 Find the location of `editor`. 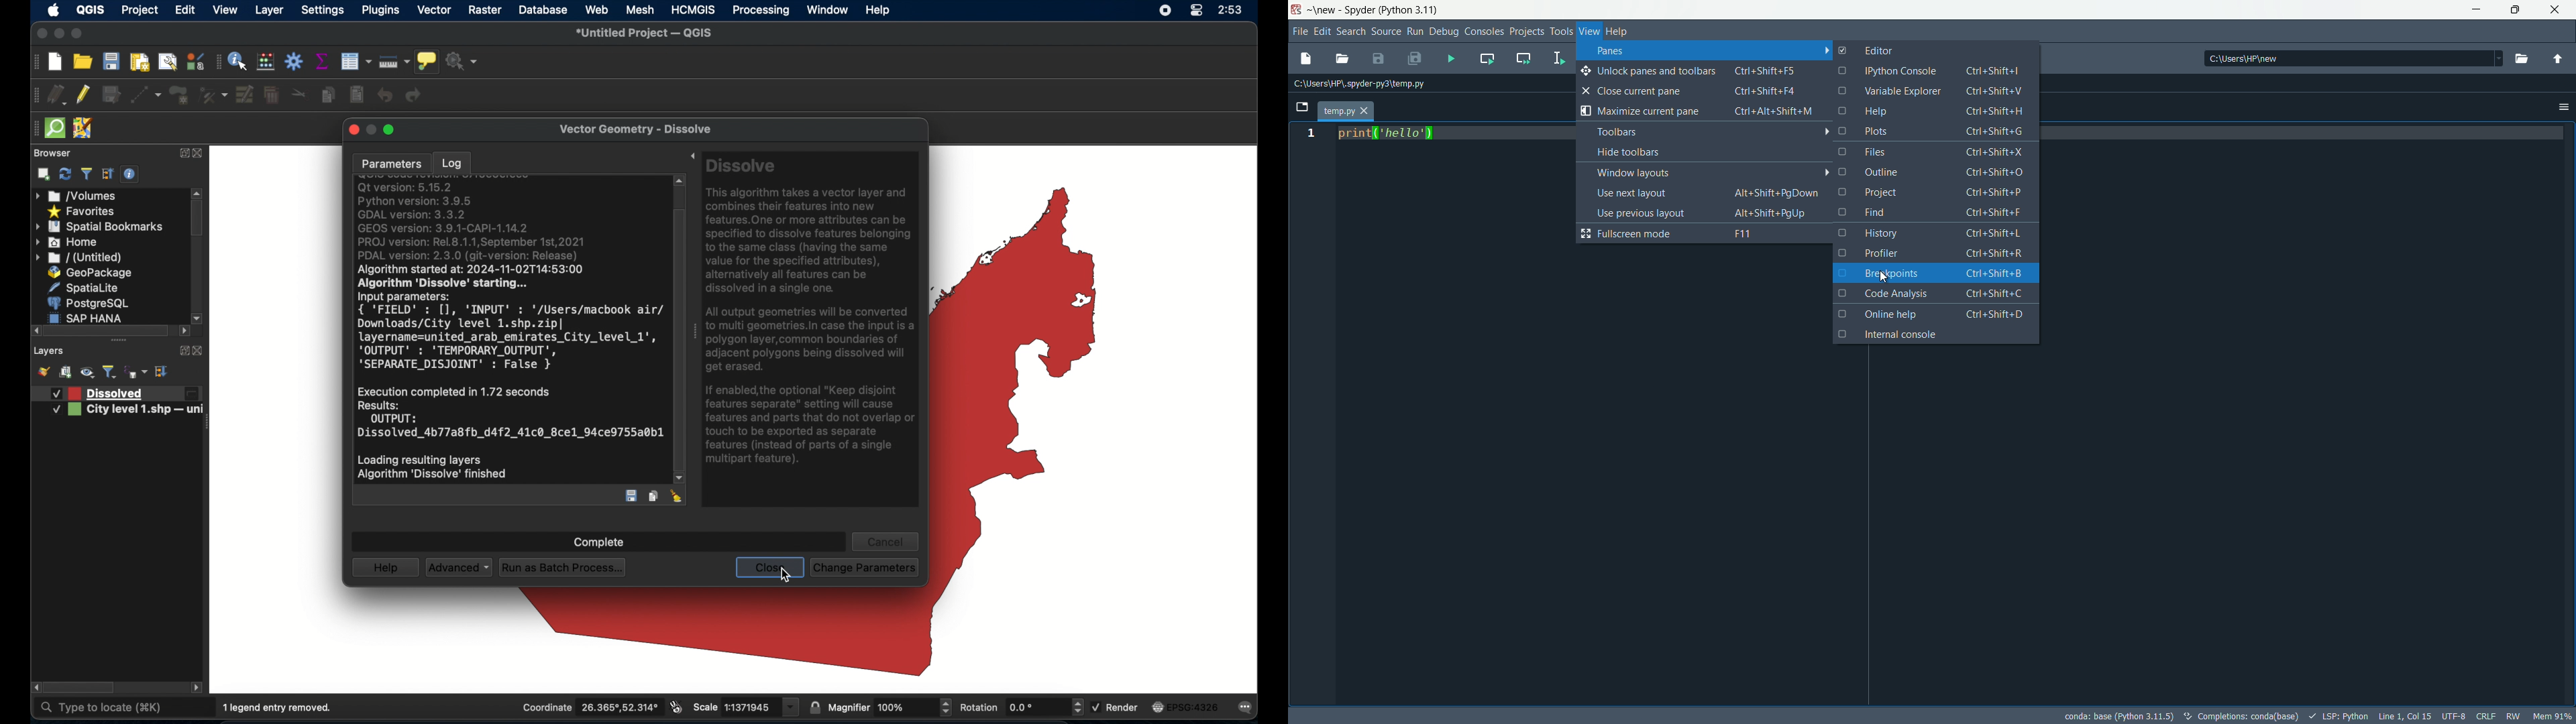

editor is located at coordinates (1868, 49).